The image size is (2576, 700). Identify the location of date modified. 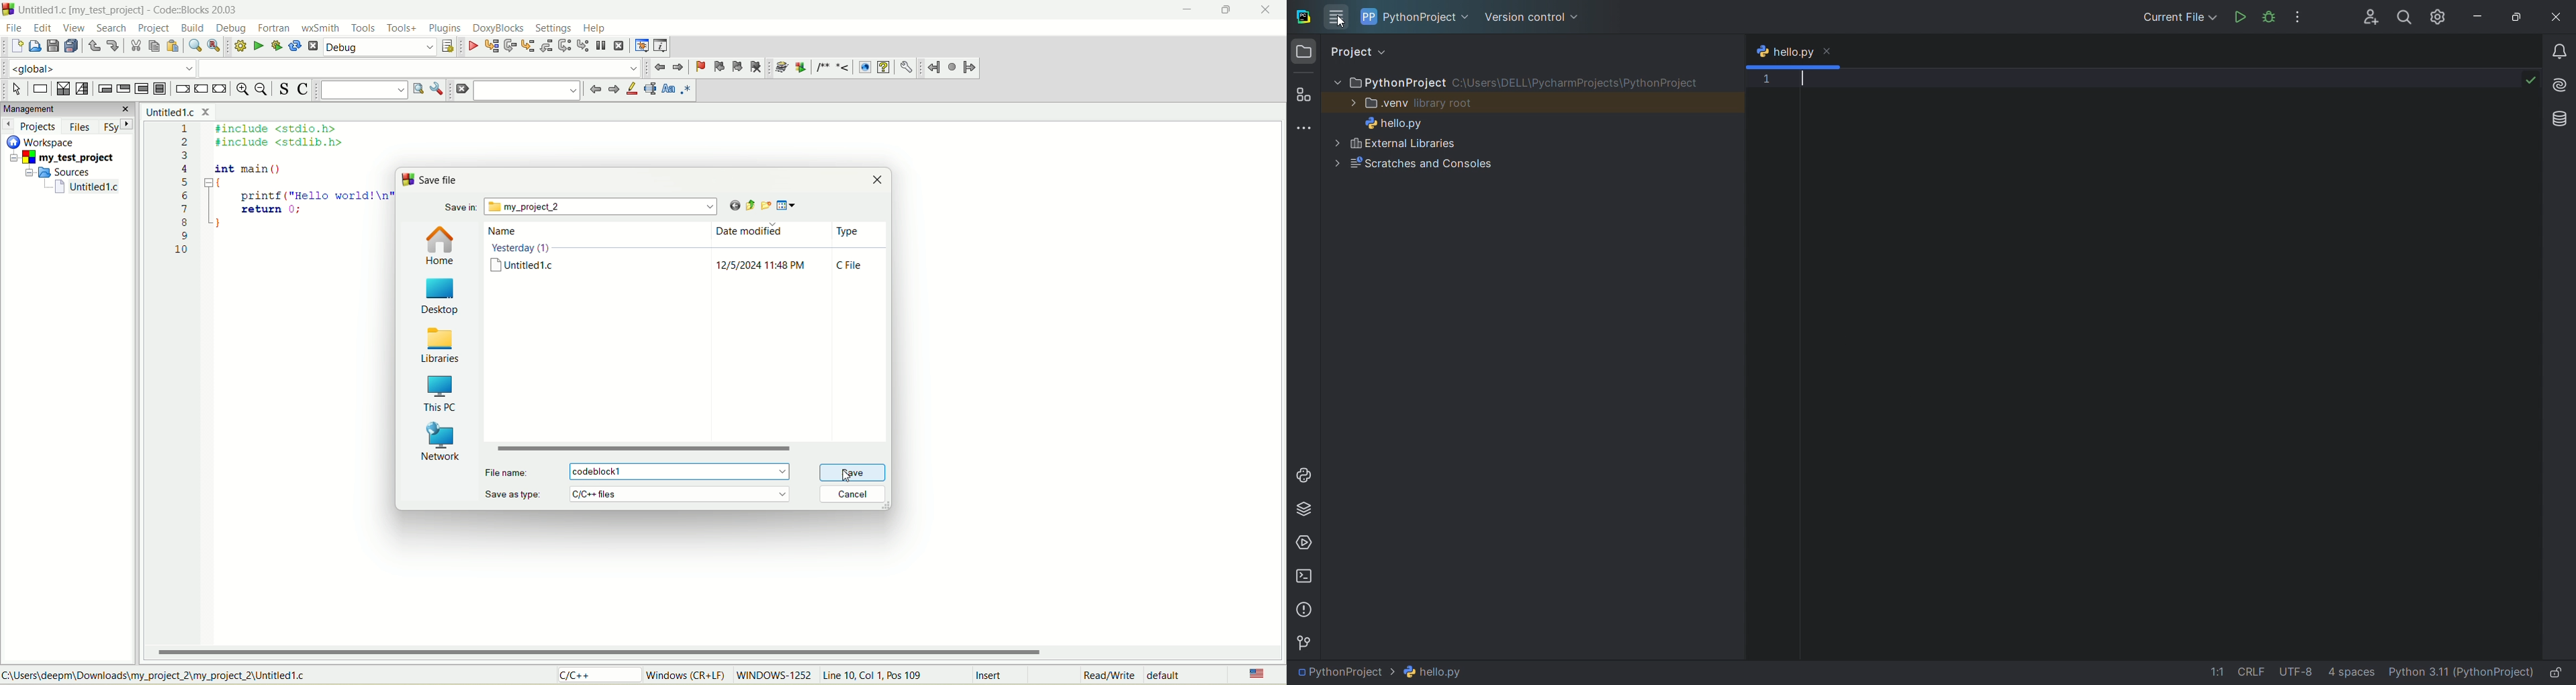
(763, 252).